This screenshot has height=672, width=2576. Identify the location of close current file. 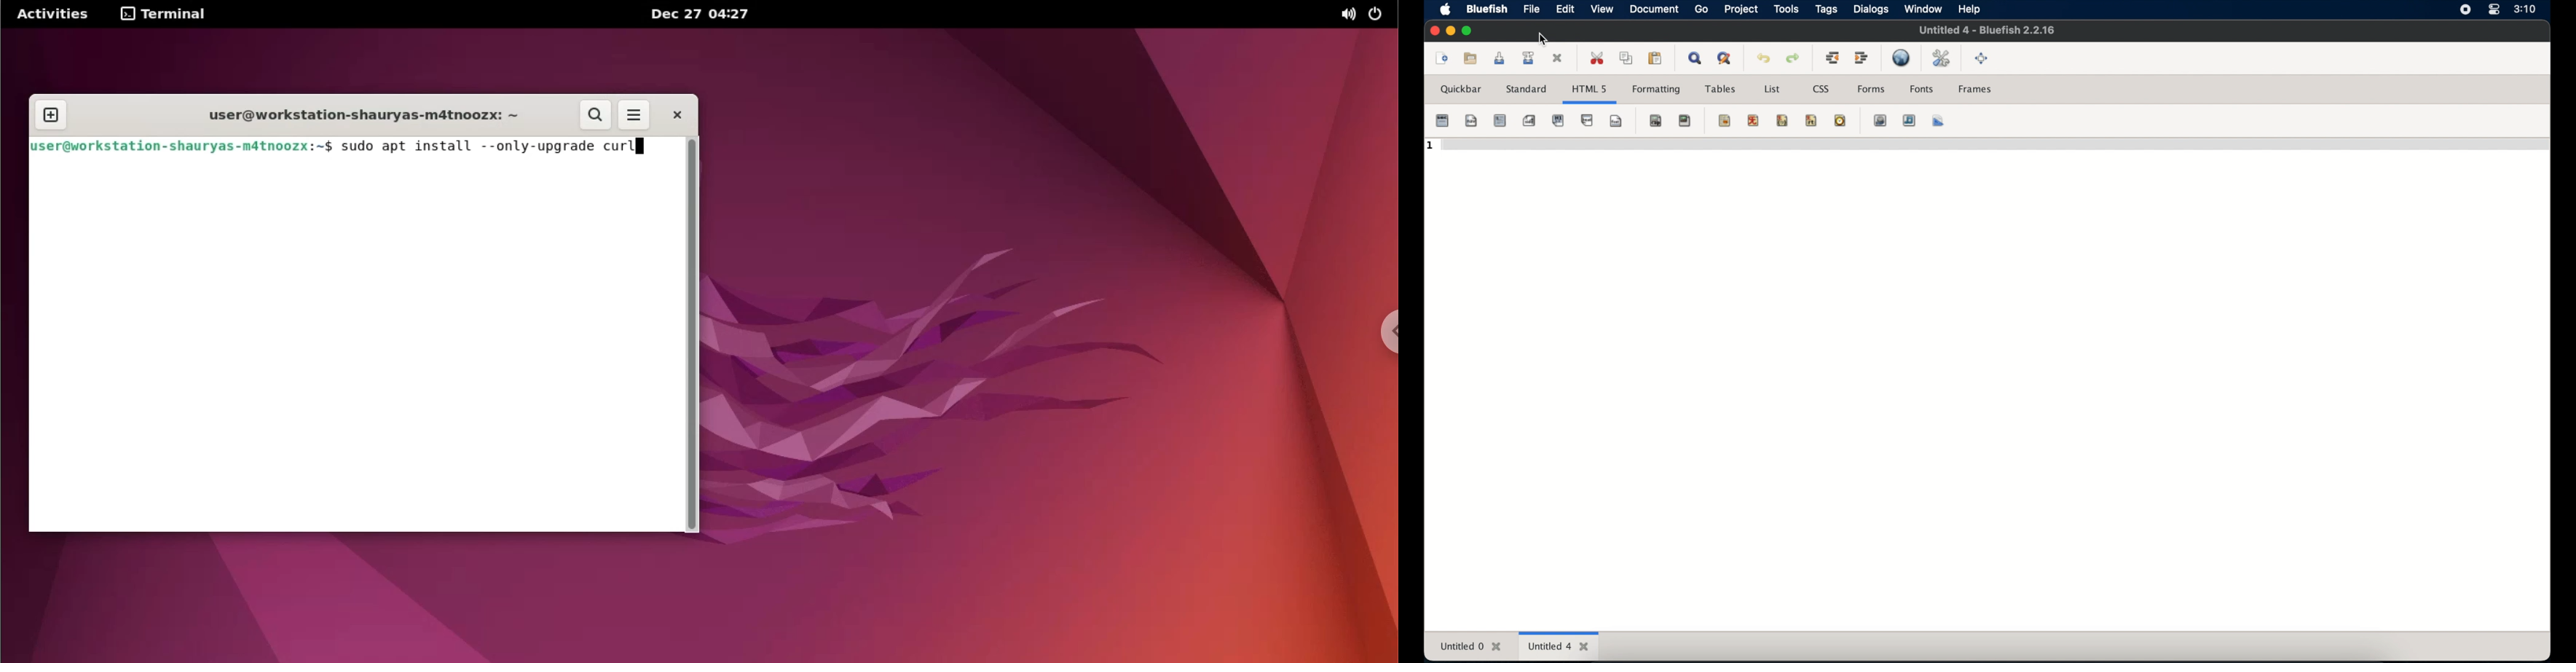
(1559, 59).